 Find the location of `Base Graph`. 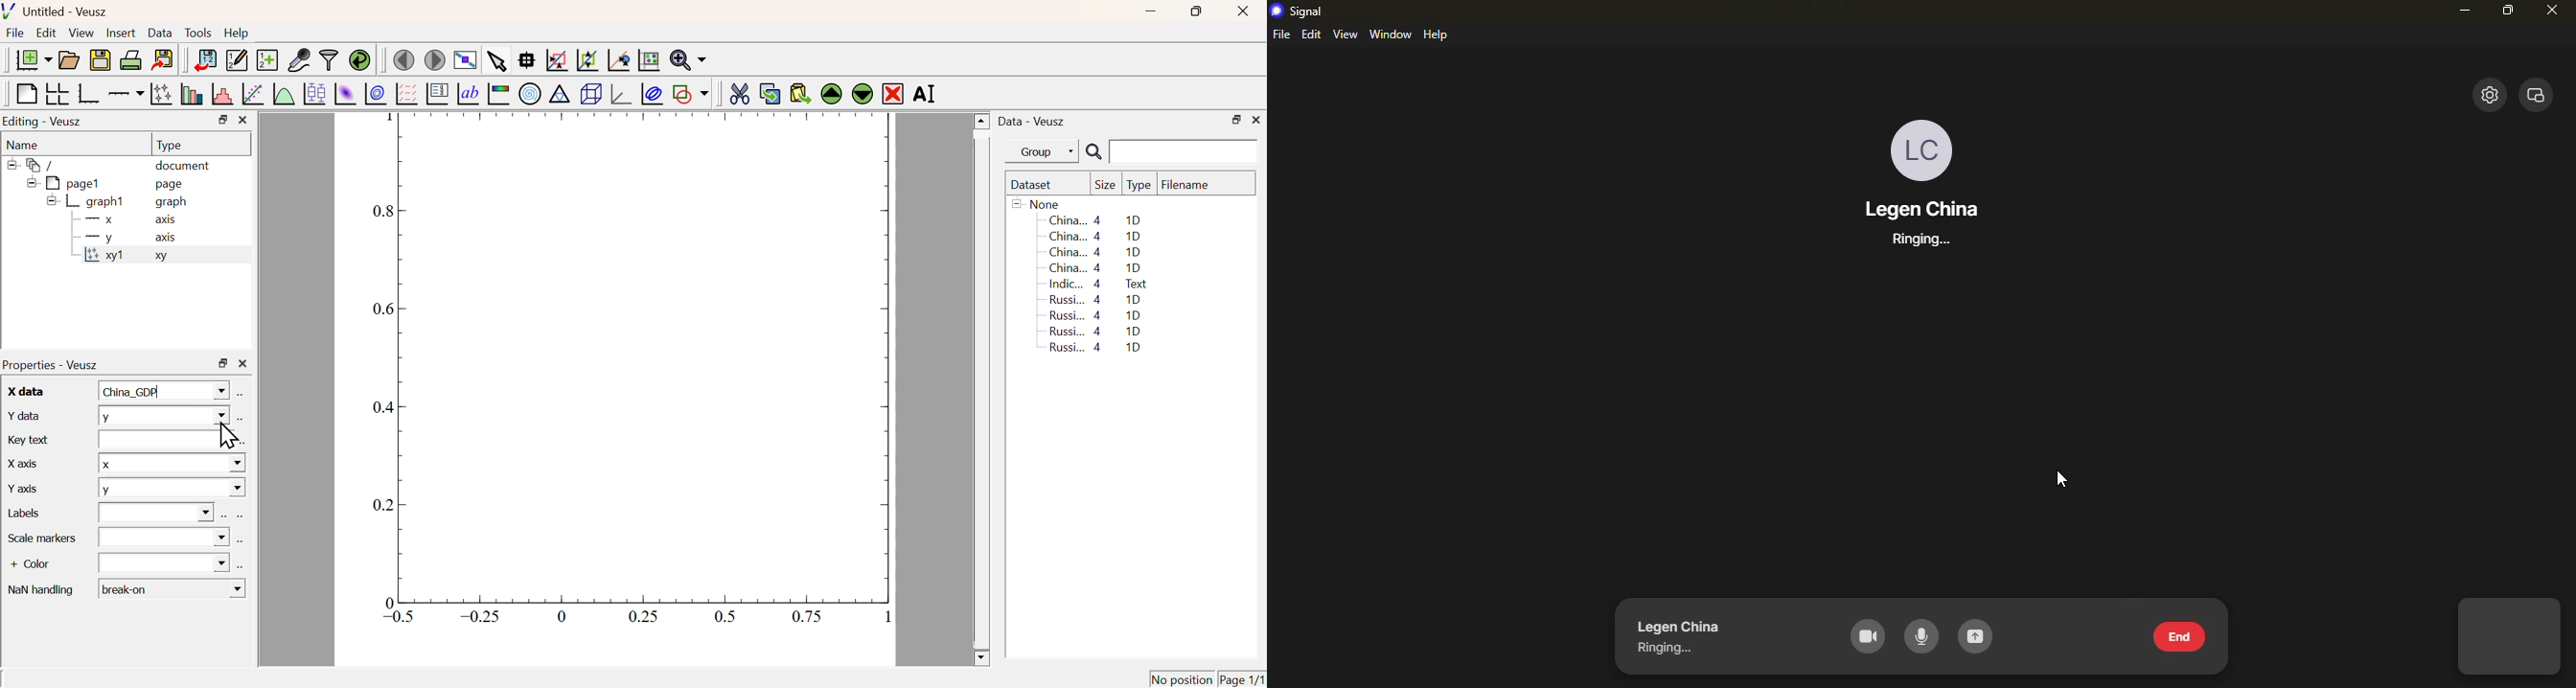

Base Graph is located at coordinates (87, 93).